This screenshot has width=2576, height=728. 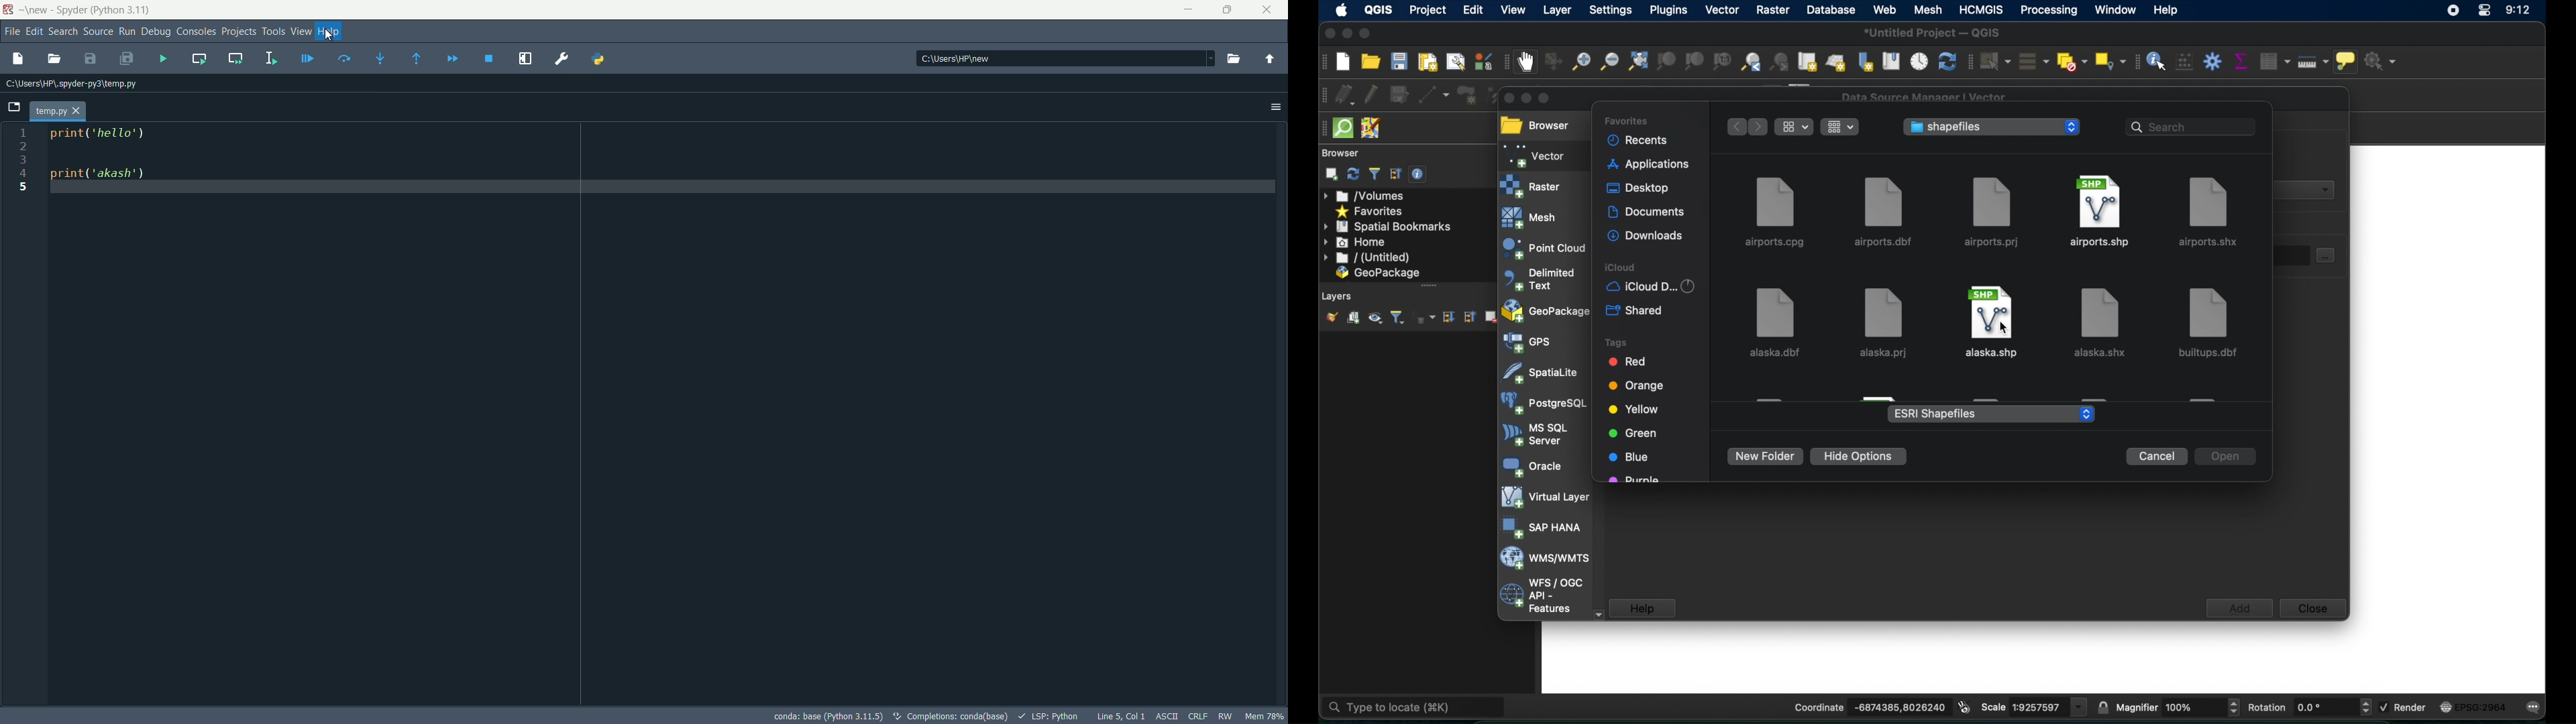 I want to click on maximize current pane, so click(x=529, y=58).